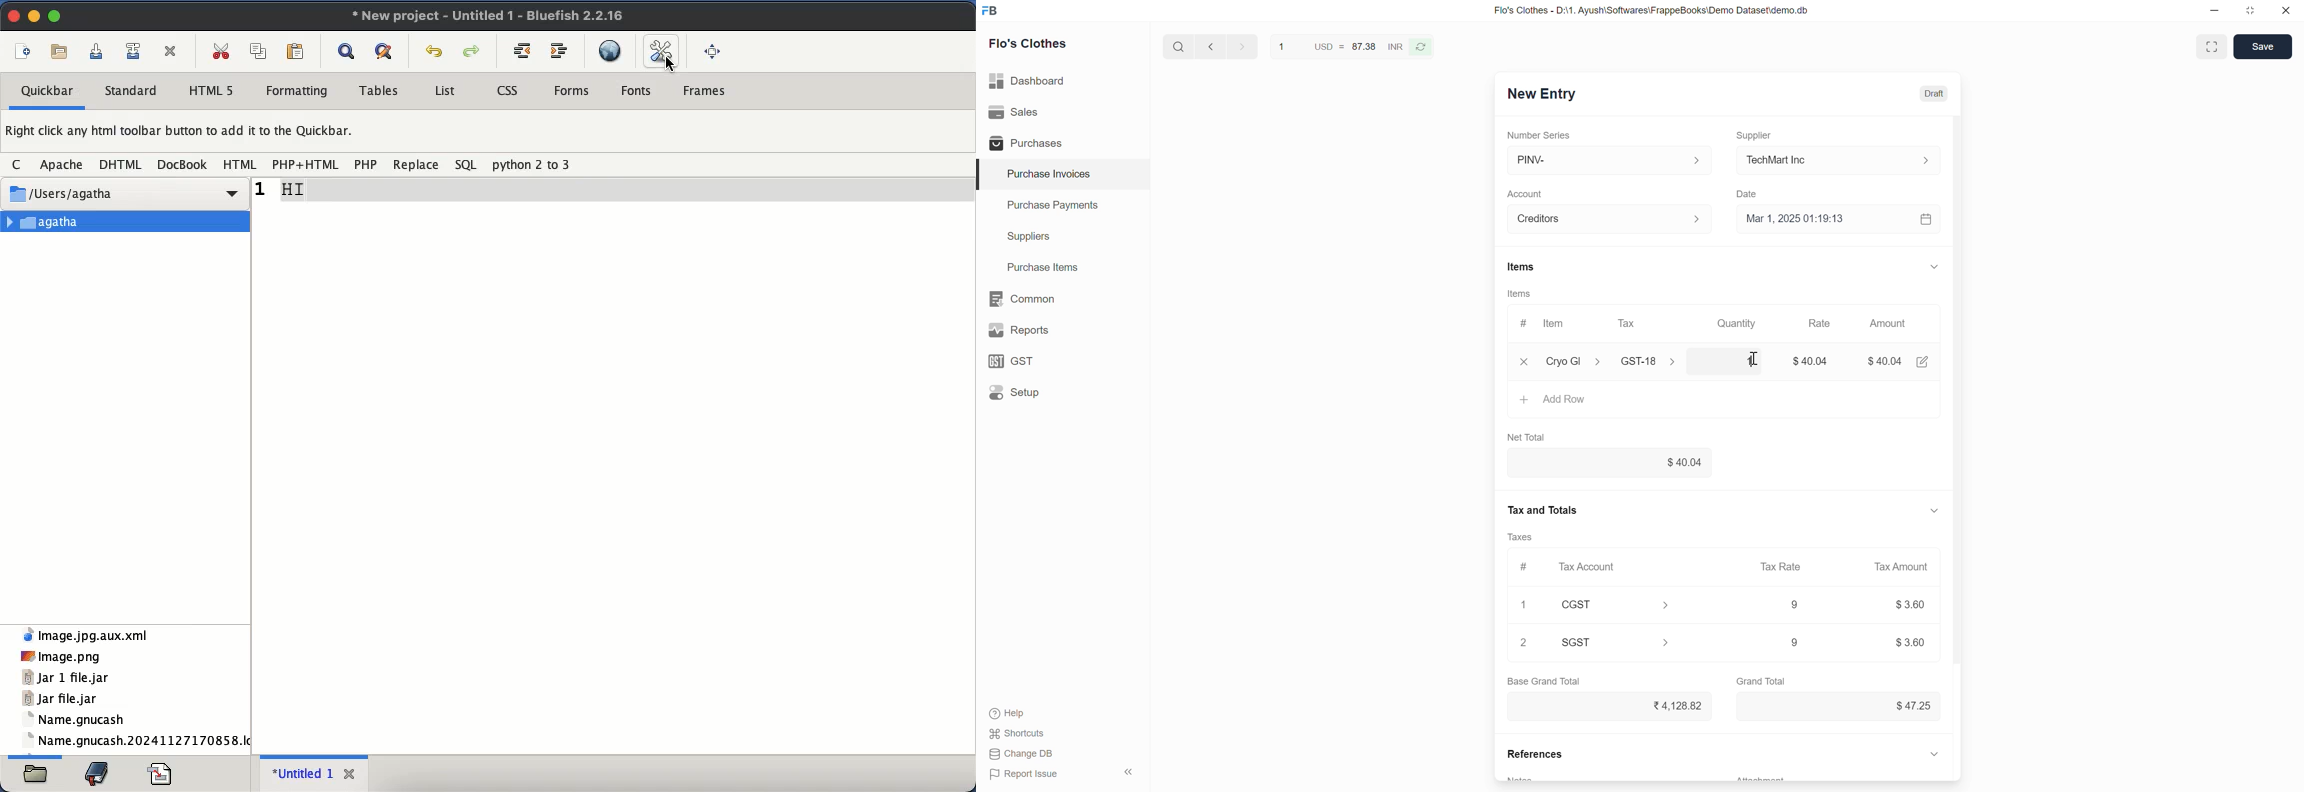 The width and height of the screenshot is (2324, 812). What do you see at coordinates (1745, 324) in the screenshot?
I see `Quantity` at bounding box center [1745, 324].